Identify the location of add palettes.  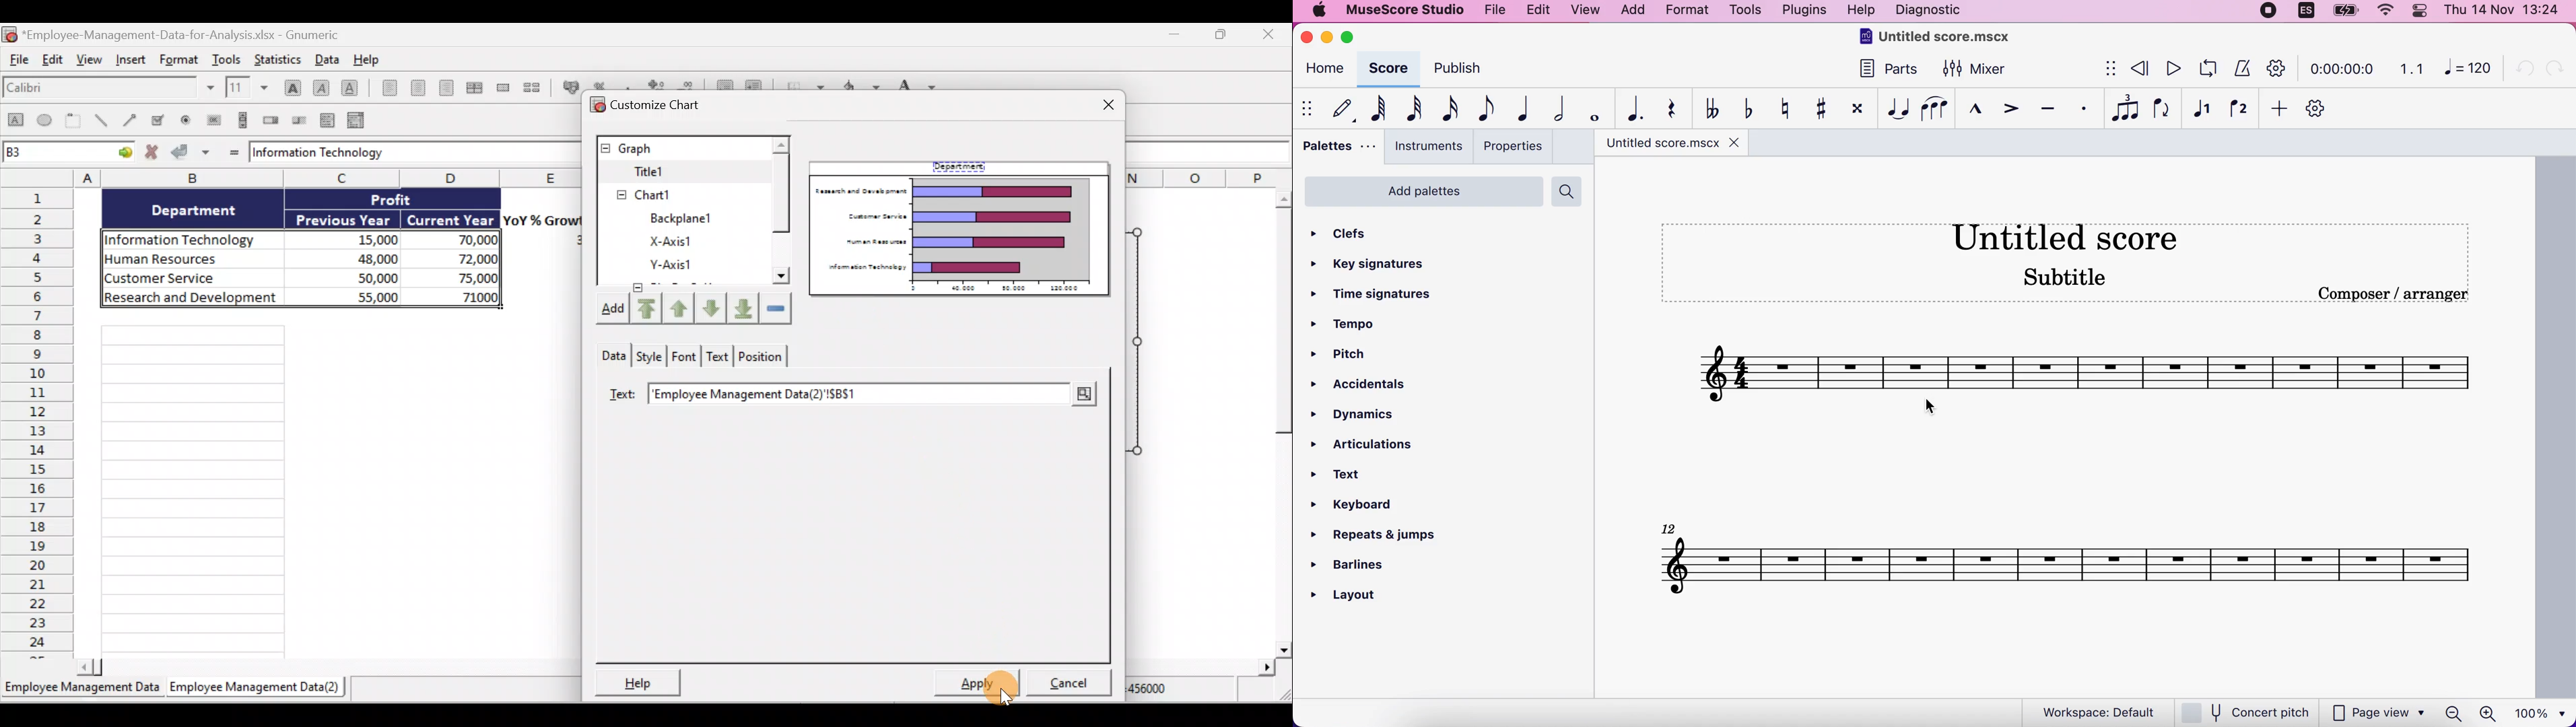
(1423, 194).